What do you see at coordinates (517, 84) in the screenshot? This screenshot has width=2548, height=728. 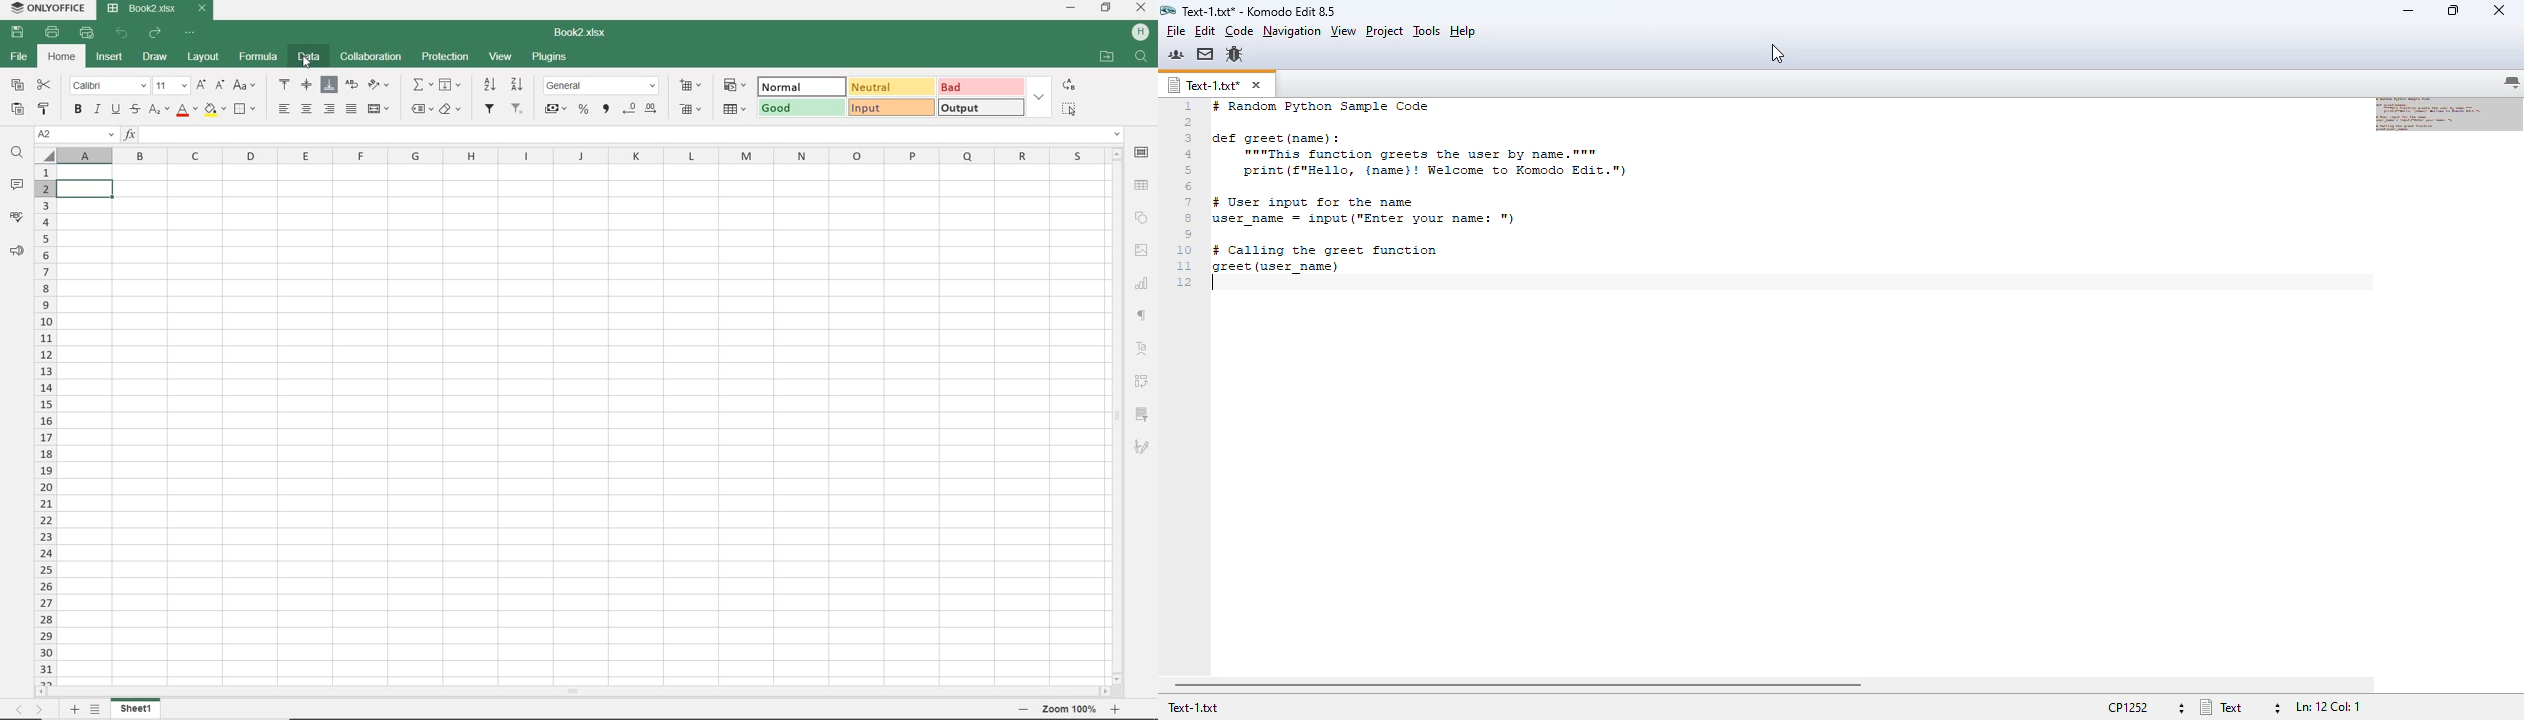 I see `SORT ASCENDING` at bounding box center [517, 84].